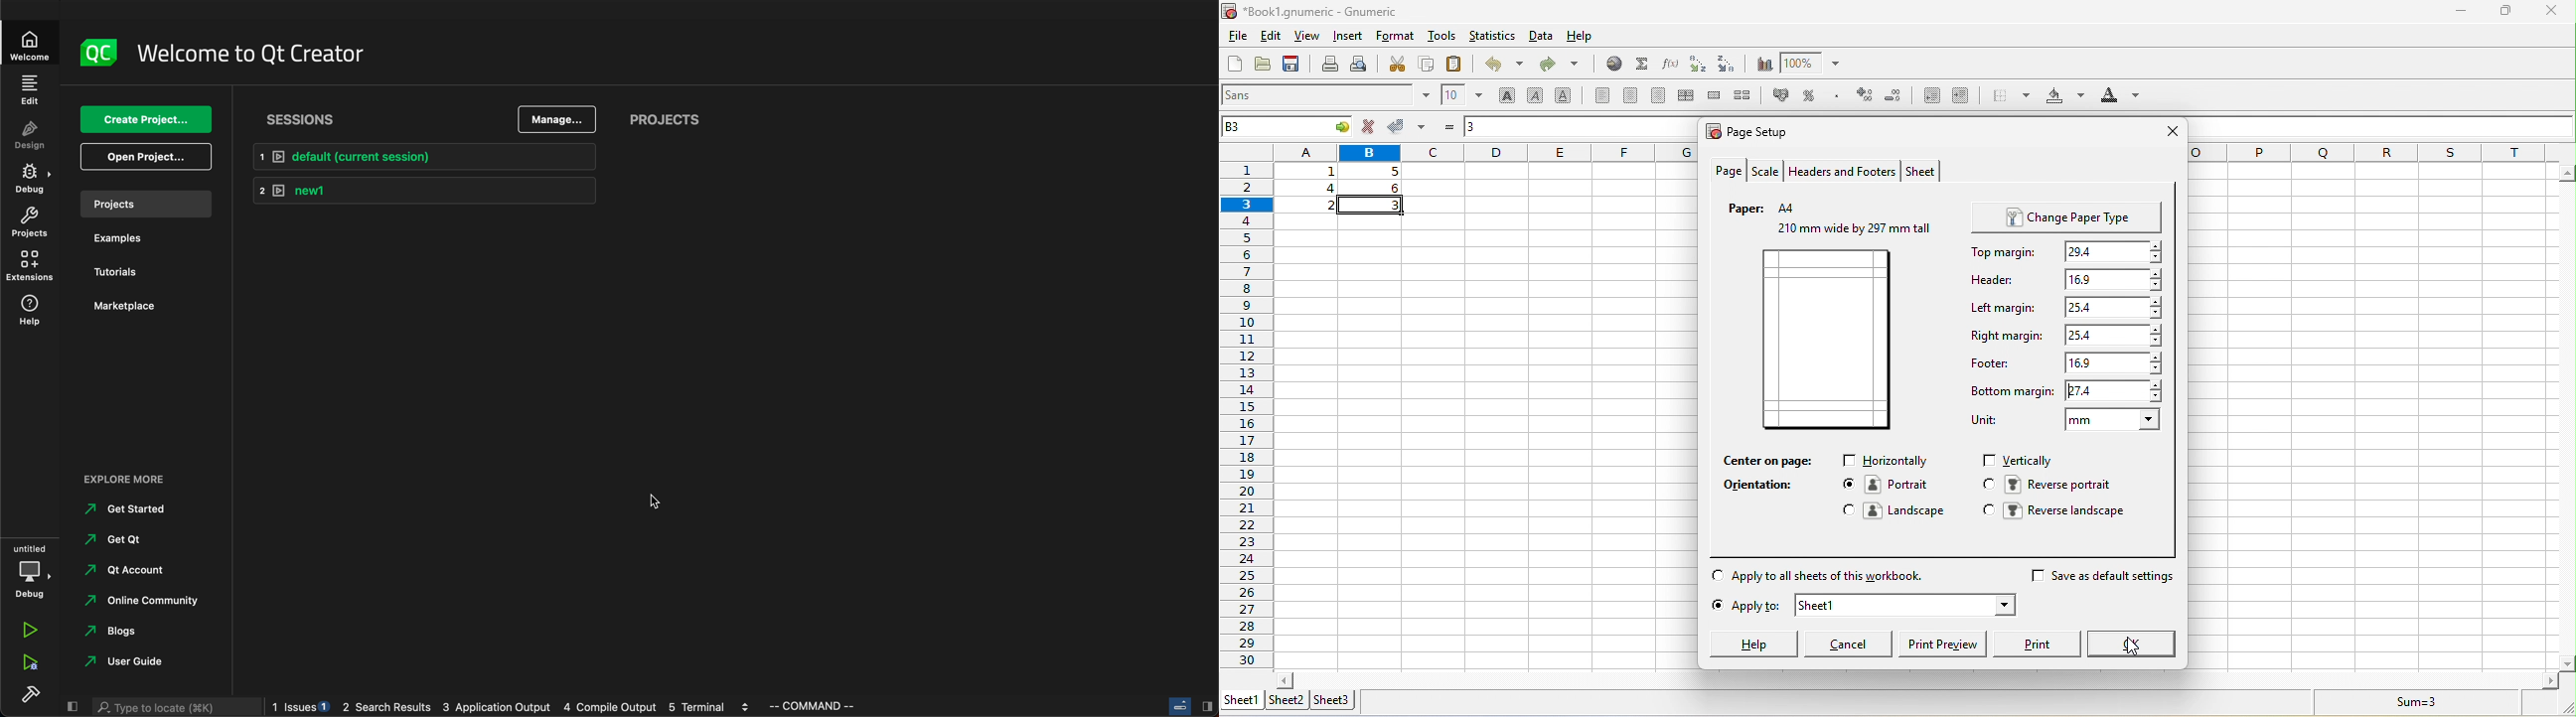 This screenshot has width=2576, height=728. What do you see at coordinates (72, 706) in the screenshot?
I see `close slide bar` at bounding box center [72, 706].